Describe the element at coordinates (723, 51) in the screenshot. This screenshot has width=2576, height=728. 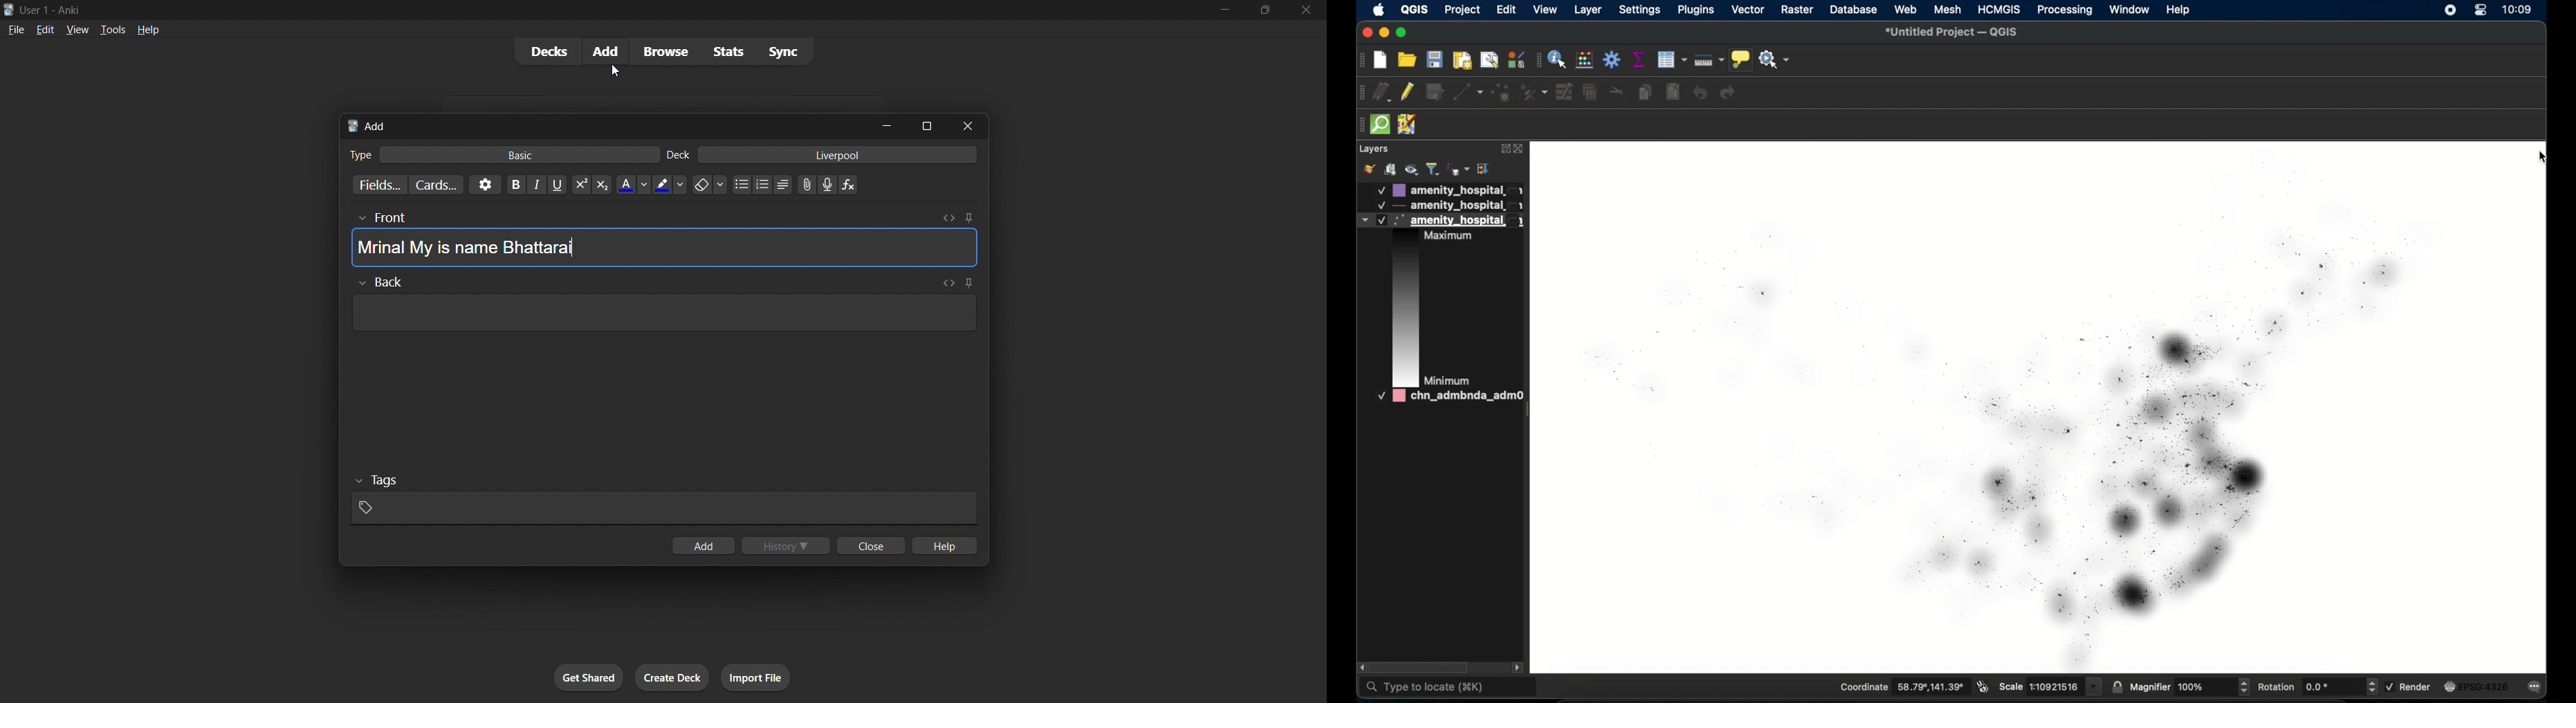
I see `stats` at that location.